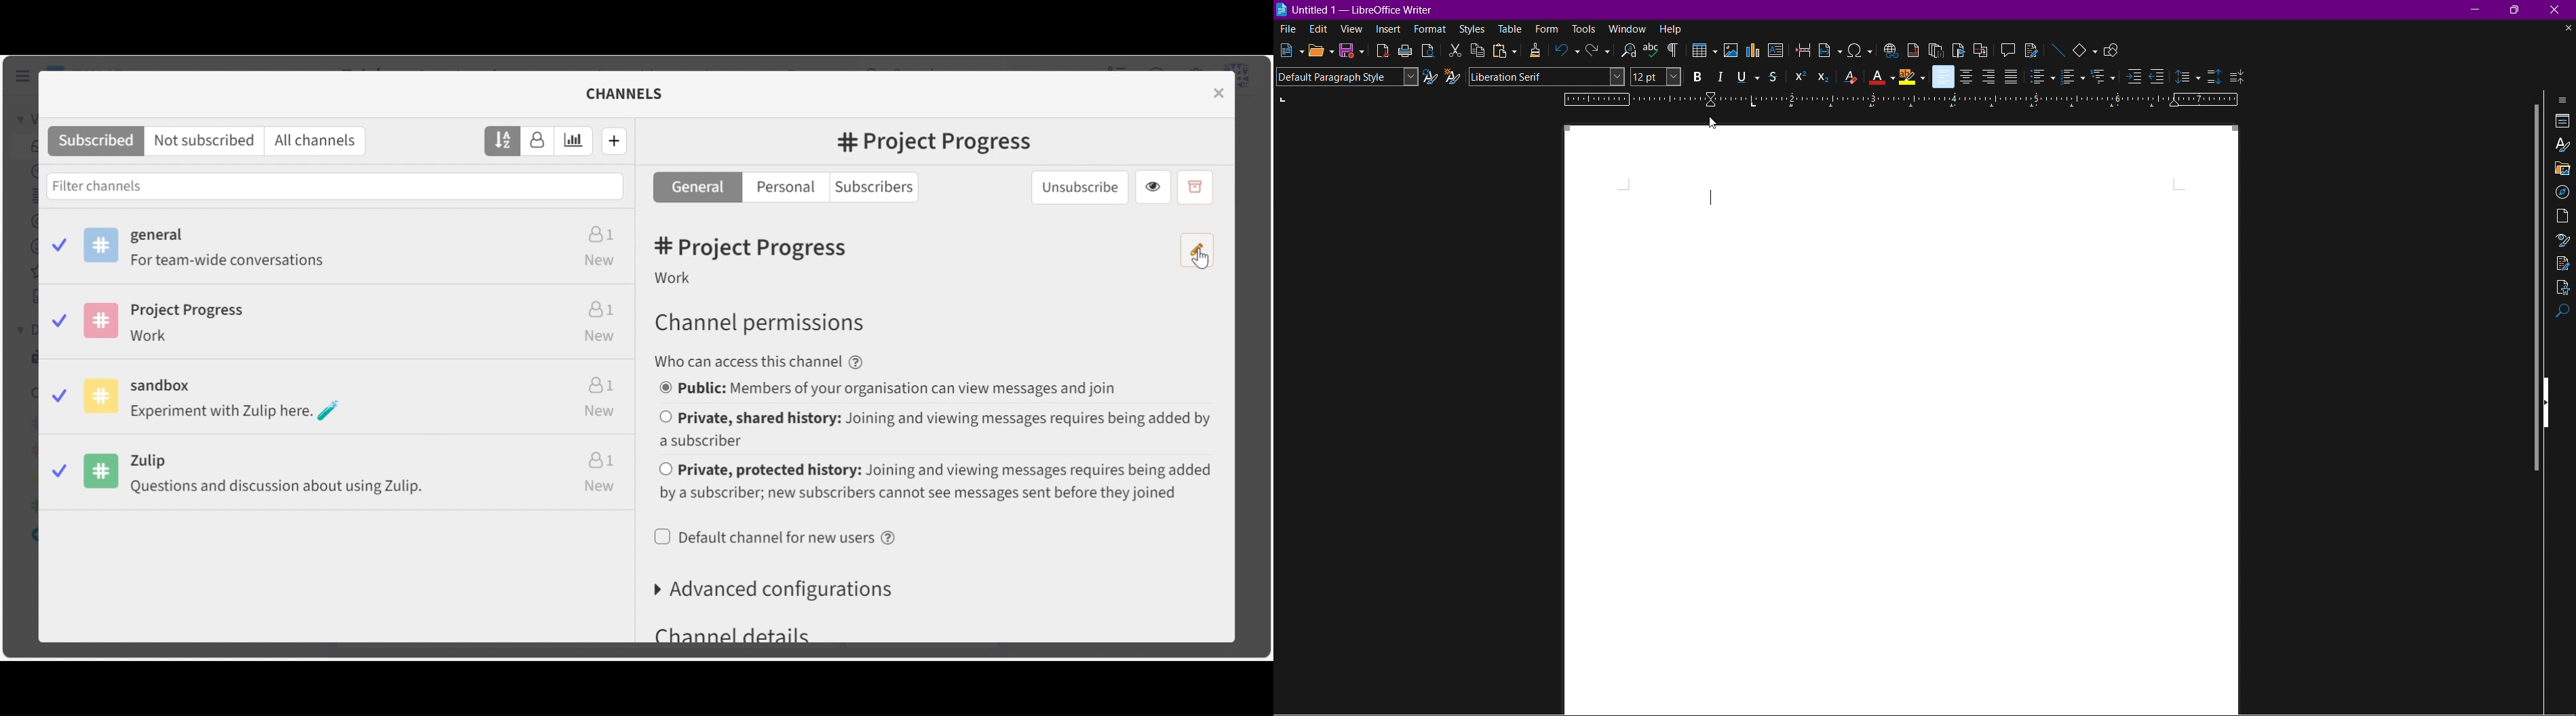 The image size is (2576, 728). Describe the element at coordinates (1731, 51) in the screenshot. I see `Insert Image` at that location.